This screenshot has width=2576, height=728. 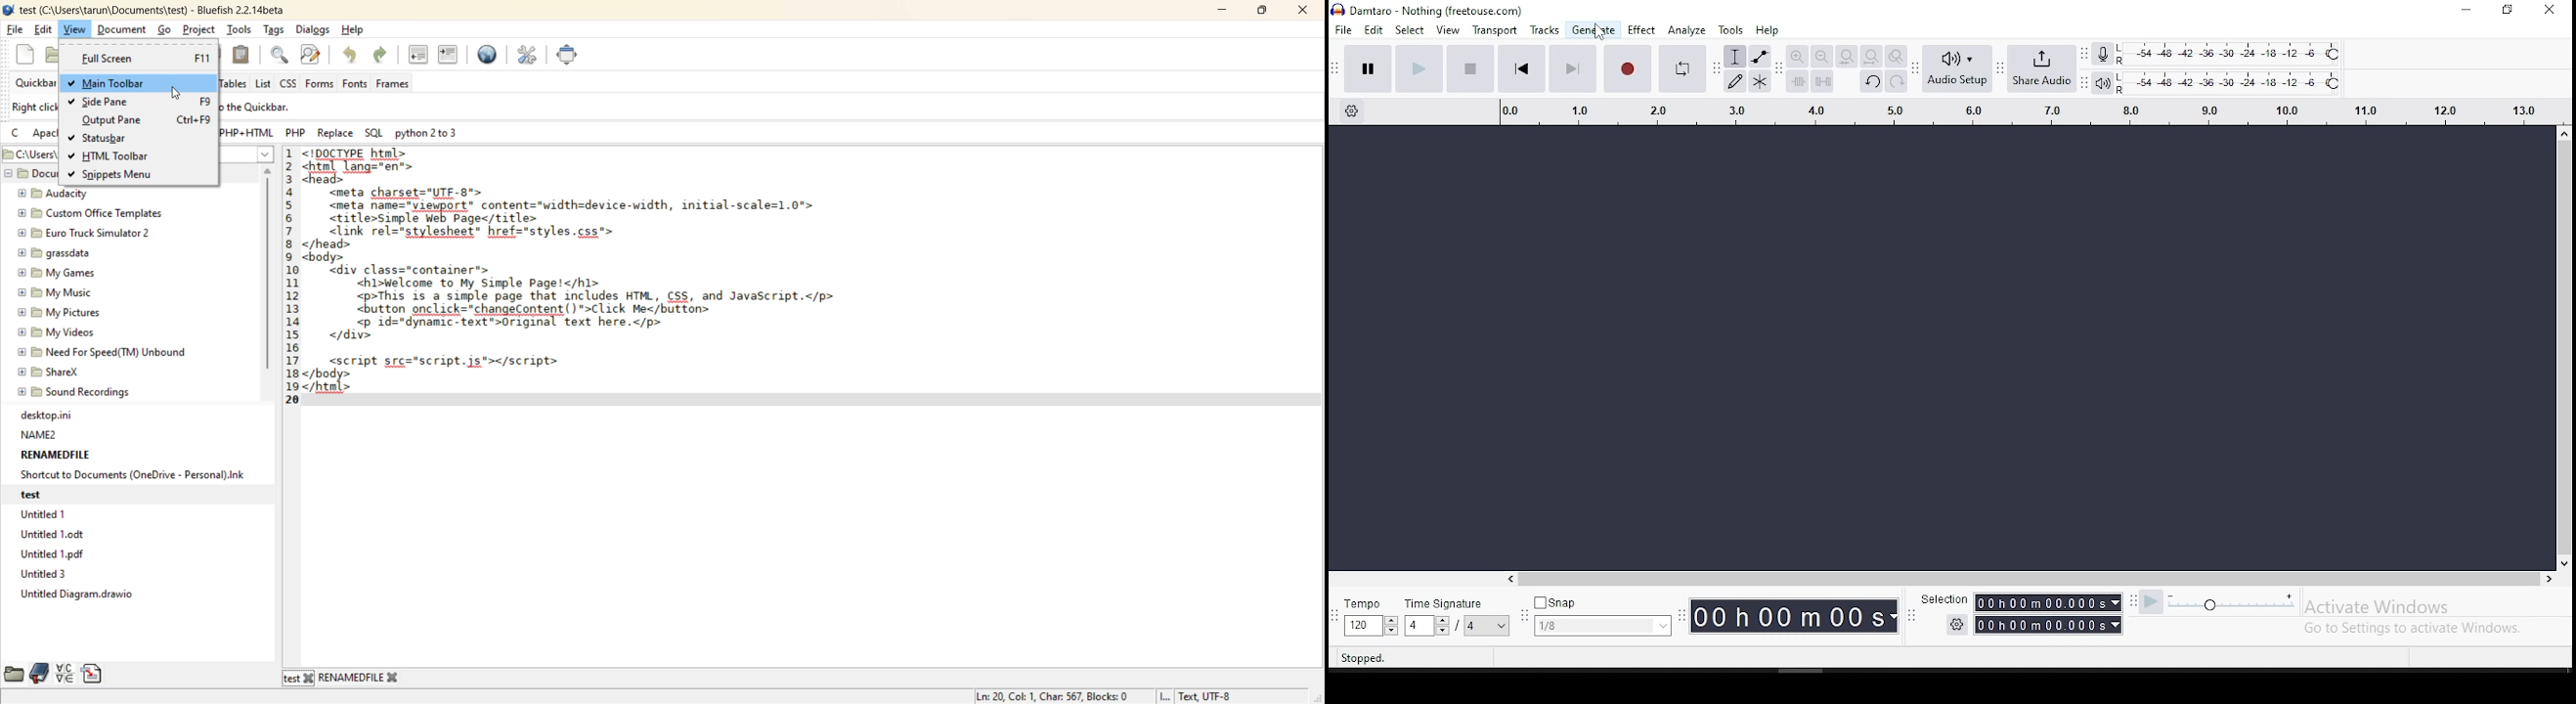 What do you see at coordinates (1344, 29) in the screenshot?
I see `file` at bounding box center [1344, 29].